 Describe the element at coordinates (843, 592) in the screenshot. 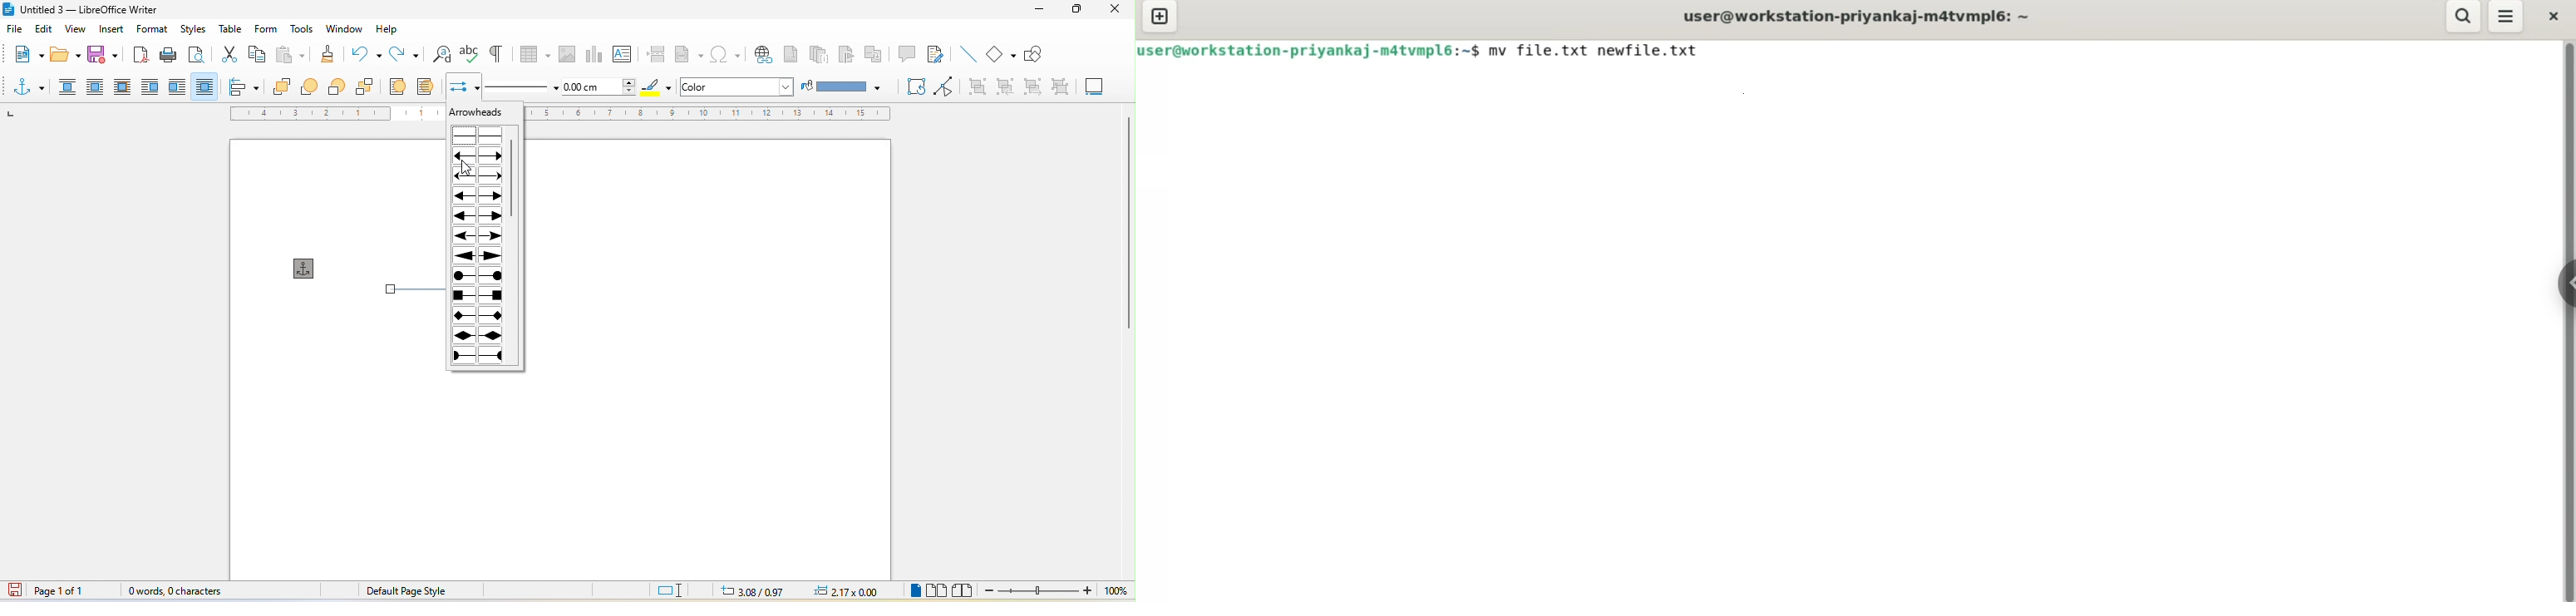

I see `2.17x0.00` at that location.